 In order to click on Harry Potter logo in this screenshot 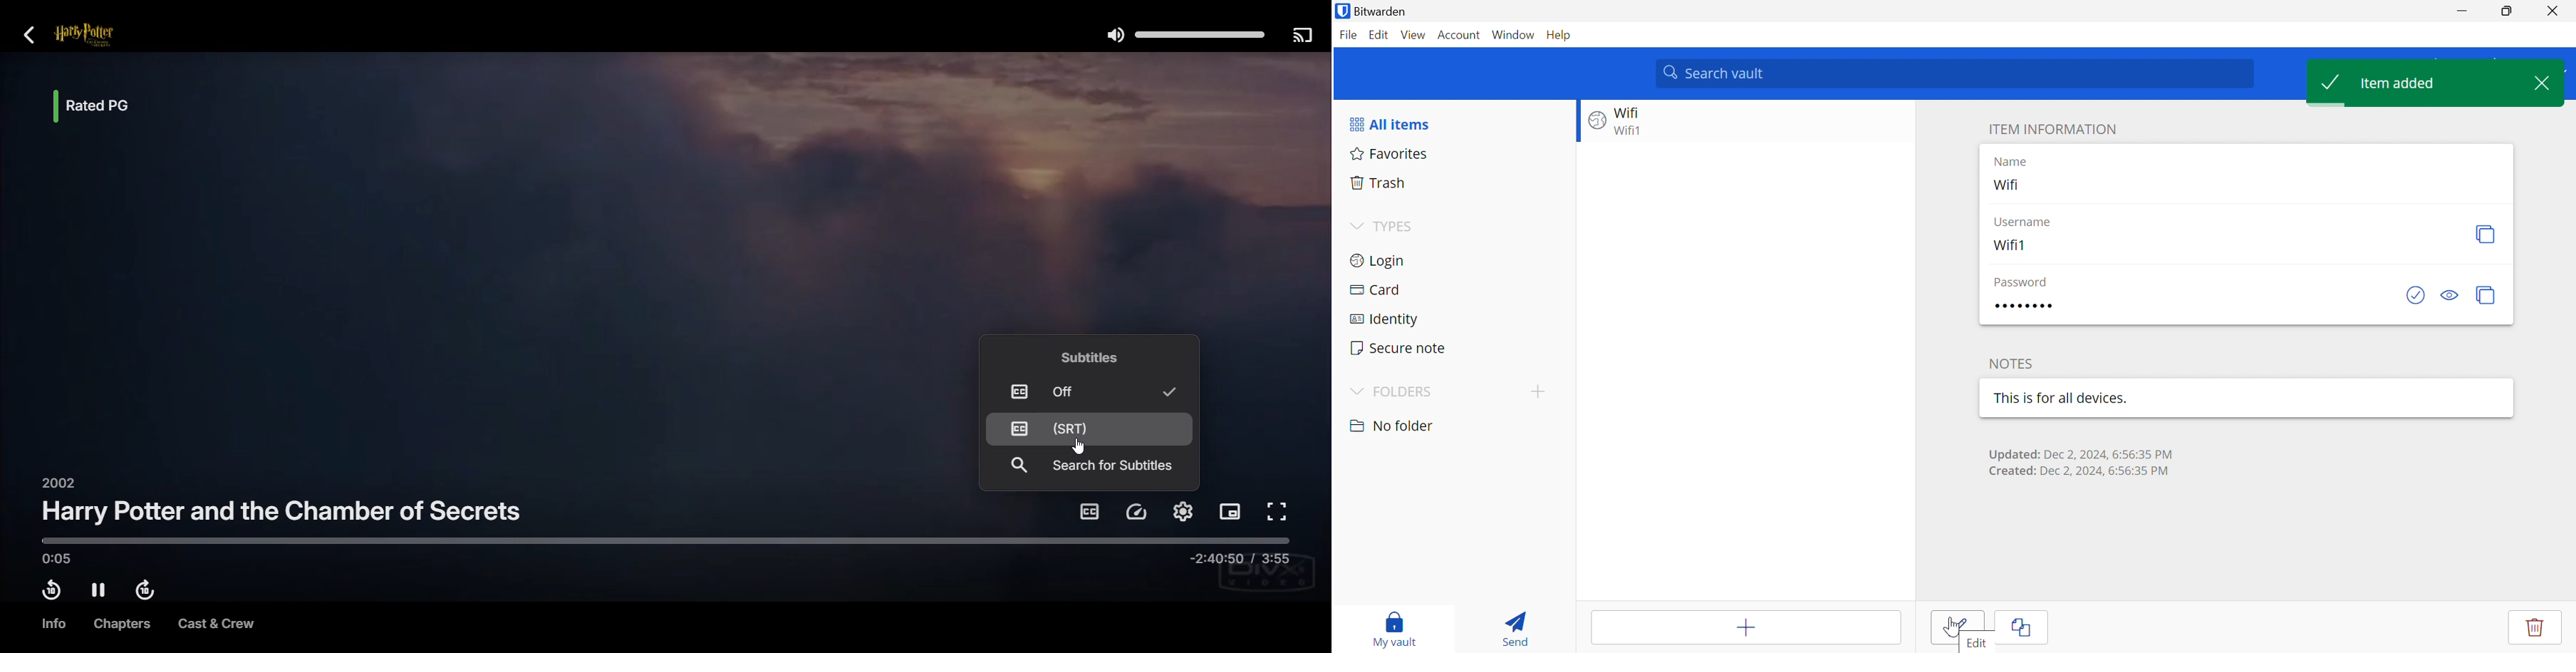, I will do `click(103, 36)`.